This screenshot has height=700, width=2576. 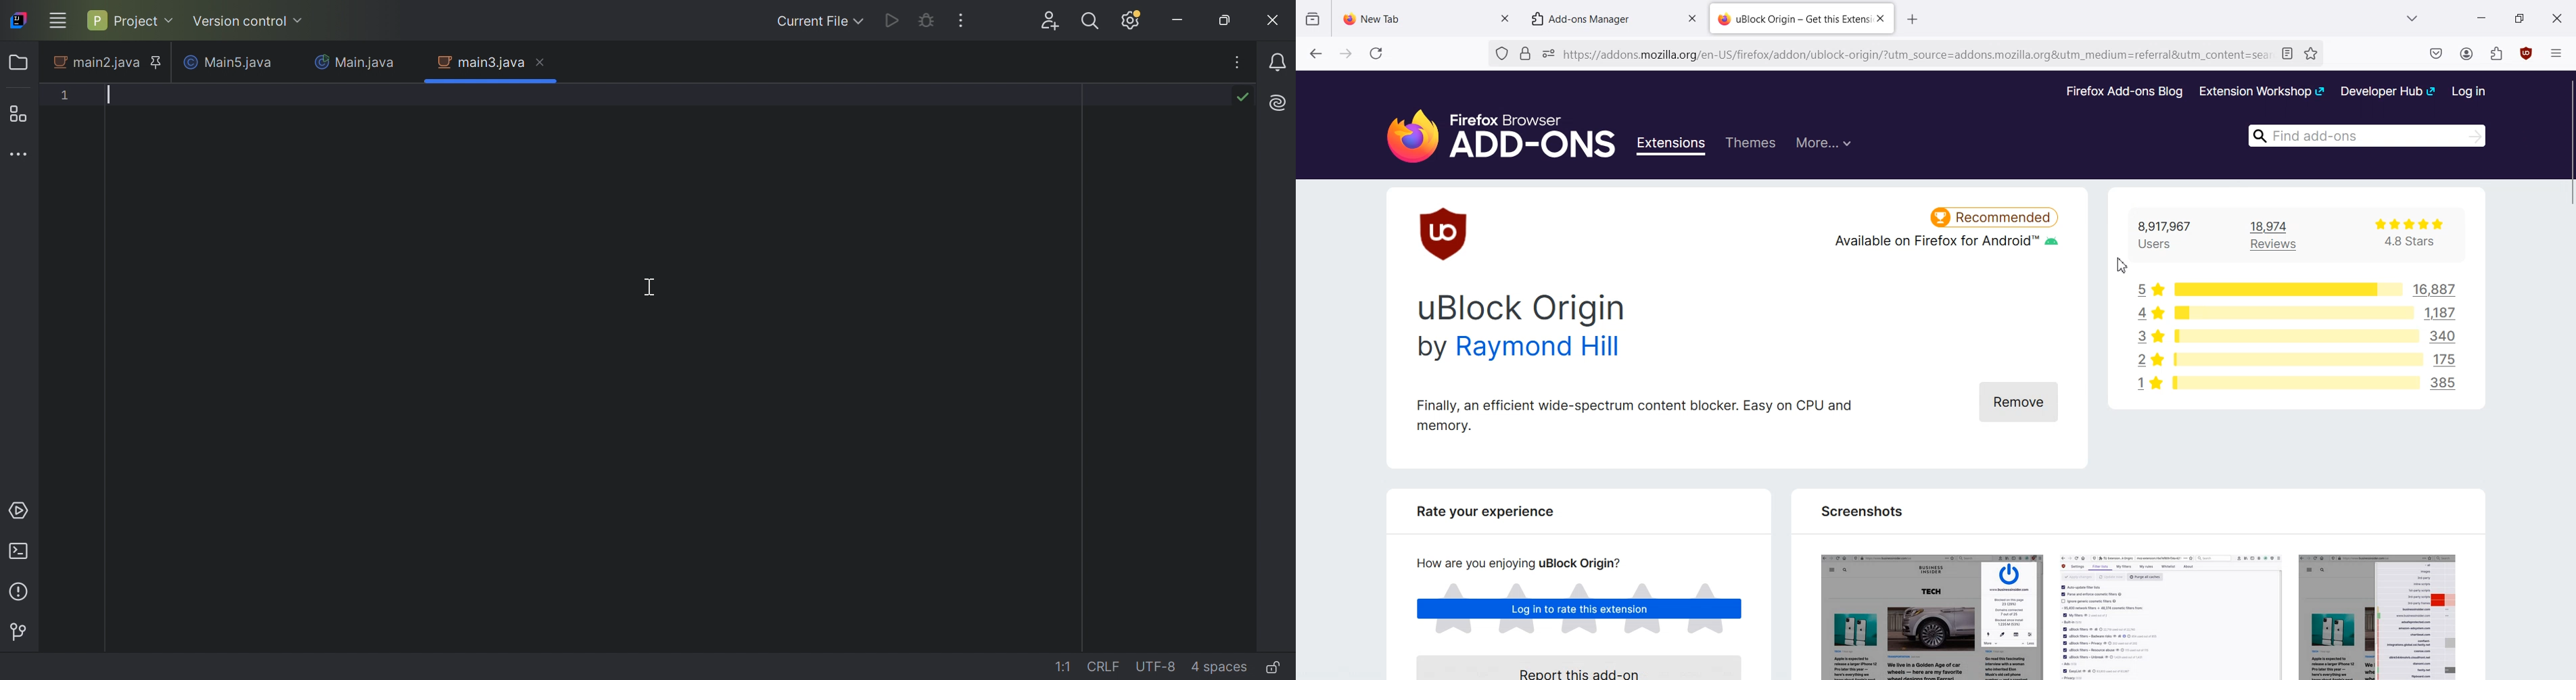 I want to click on No trackers known to Firefox, so click(x=1500, y=54).